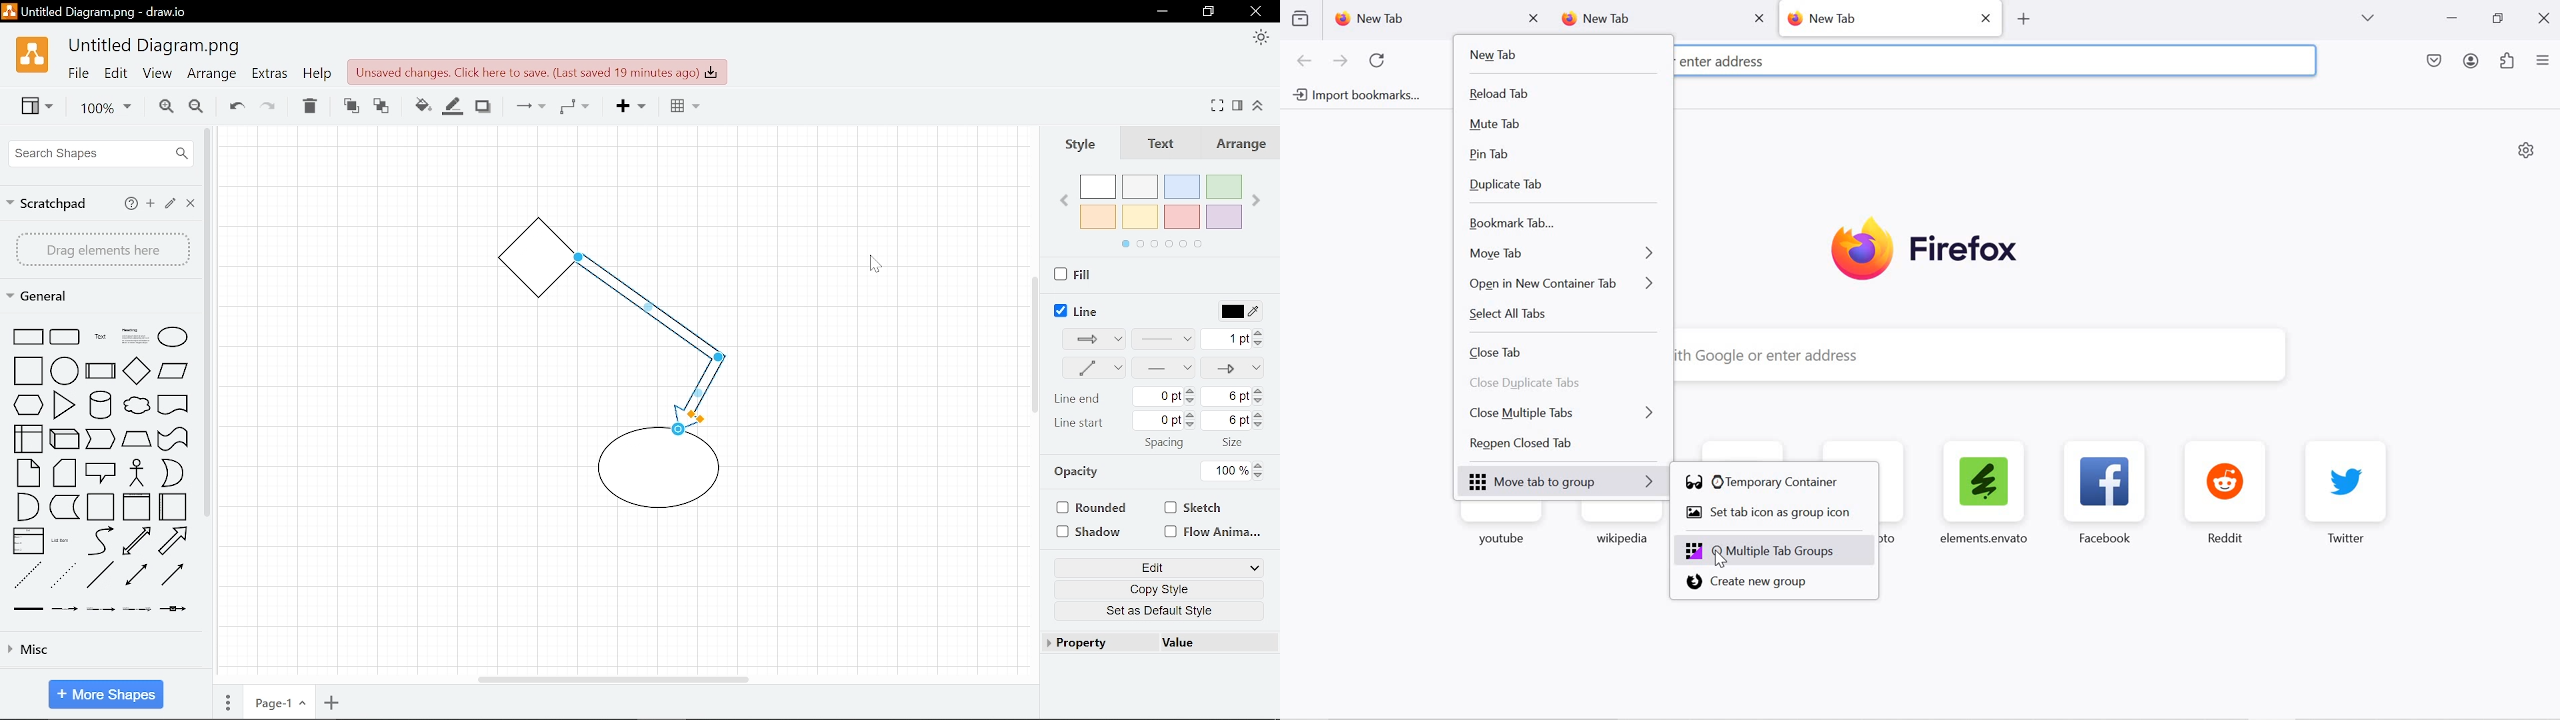  I want to click on move tab to group, so click(1566, 483).